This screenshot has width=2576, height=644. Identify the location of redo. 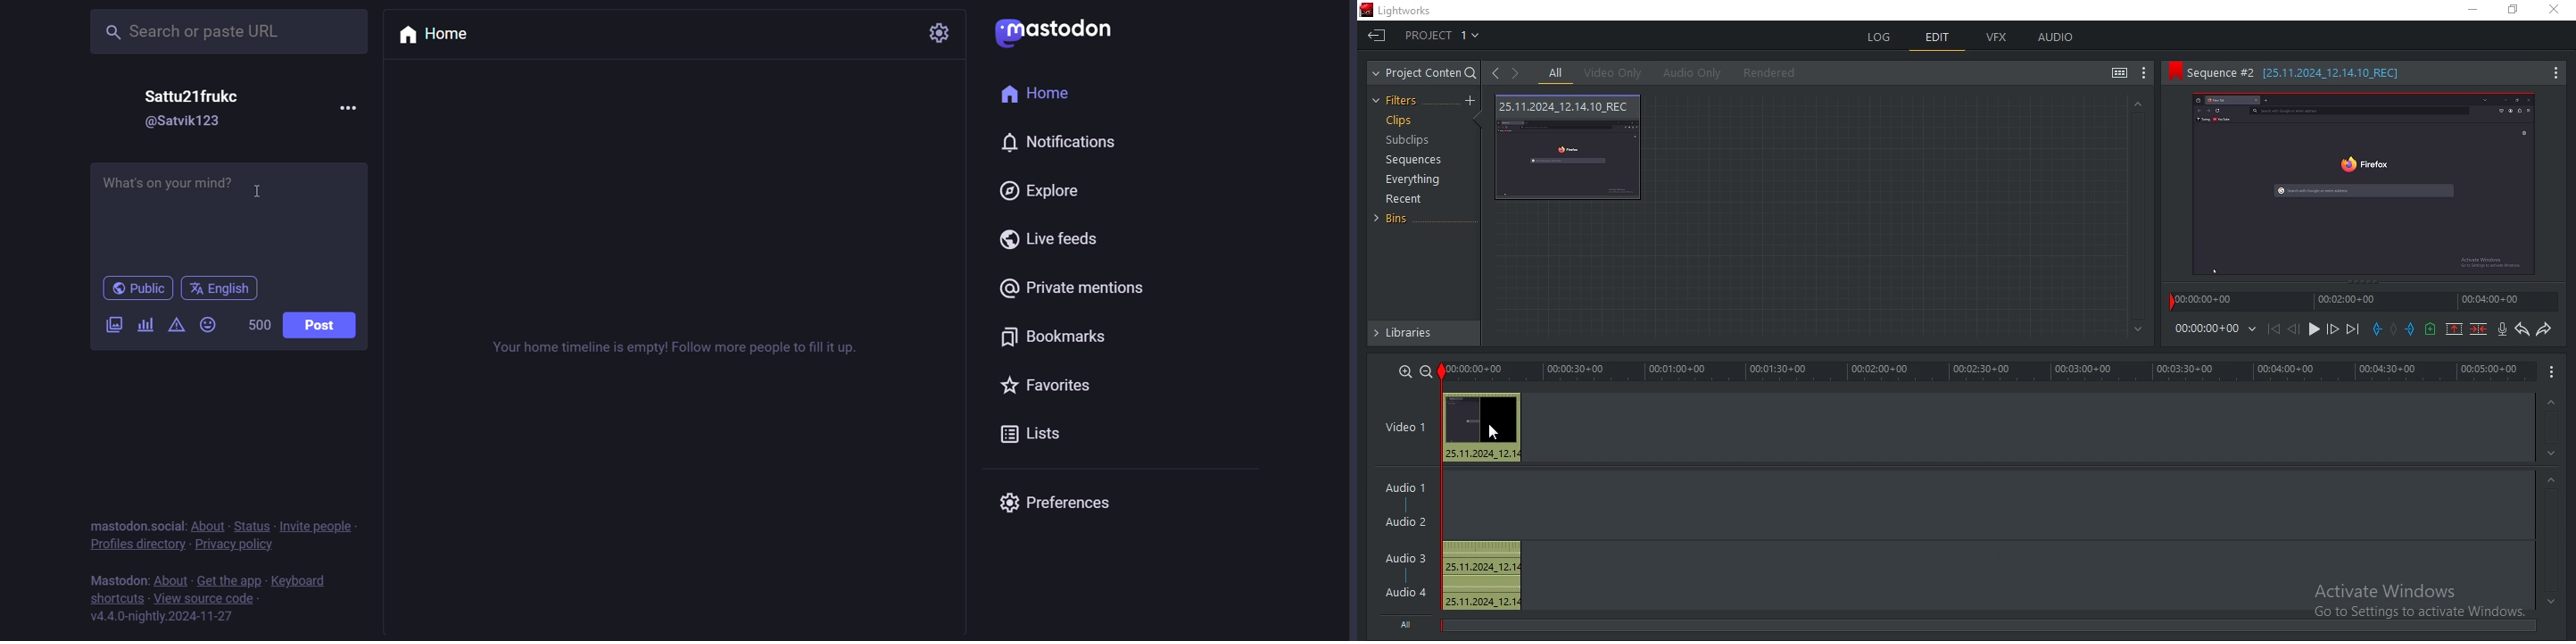
(2544, 330).